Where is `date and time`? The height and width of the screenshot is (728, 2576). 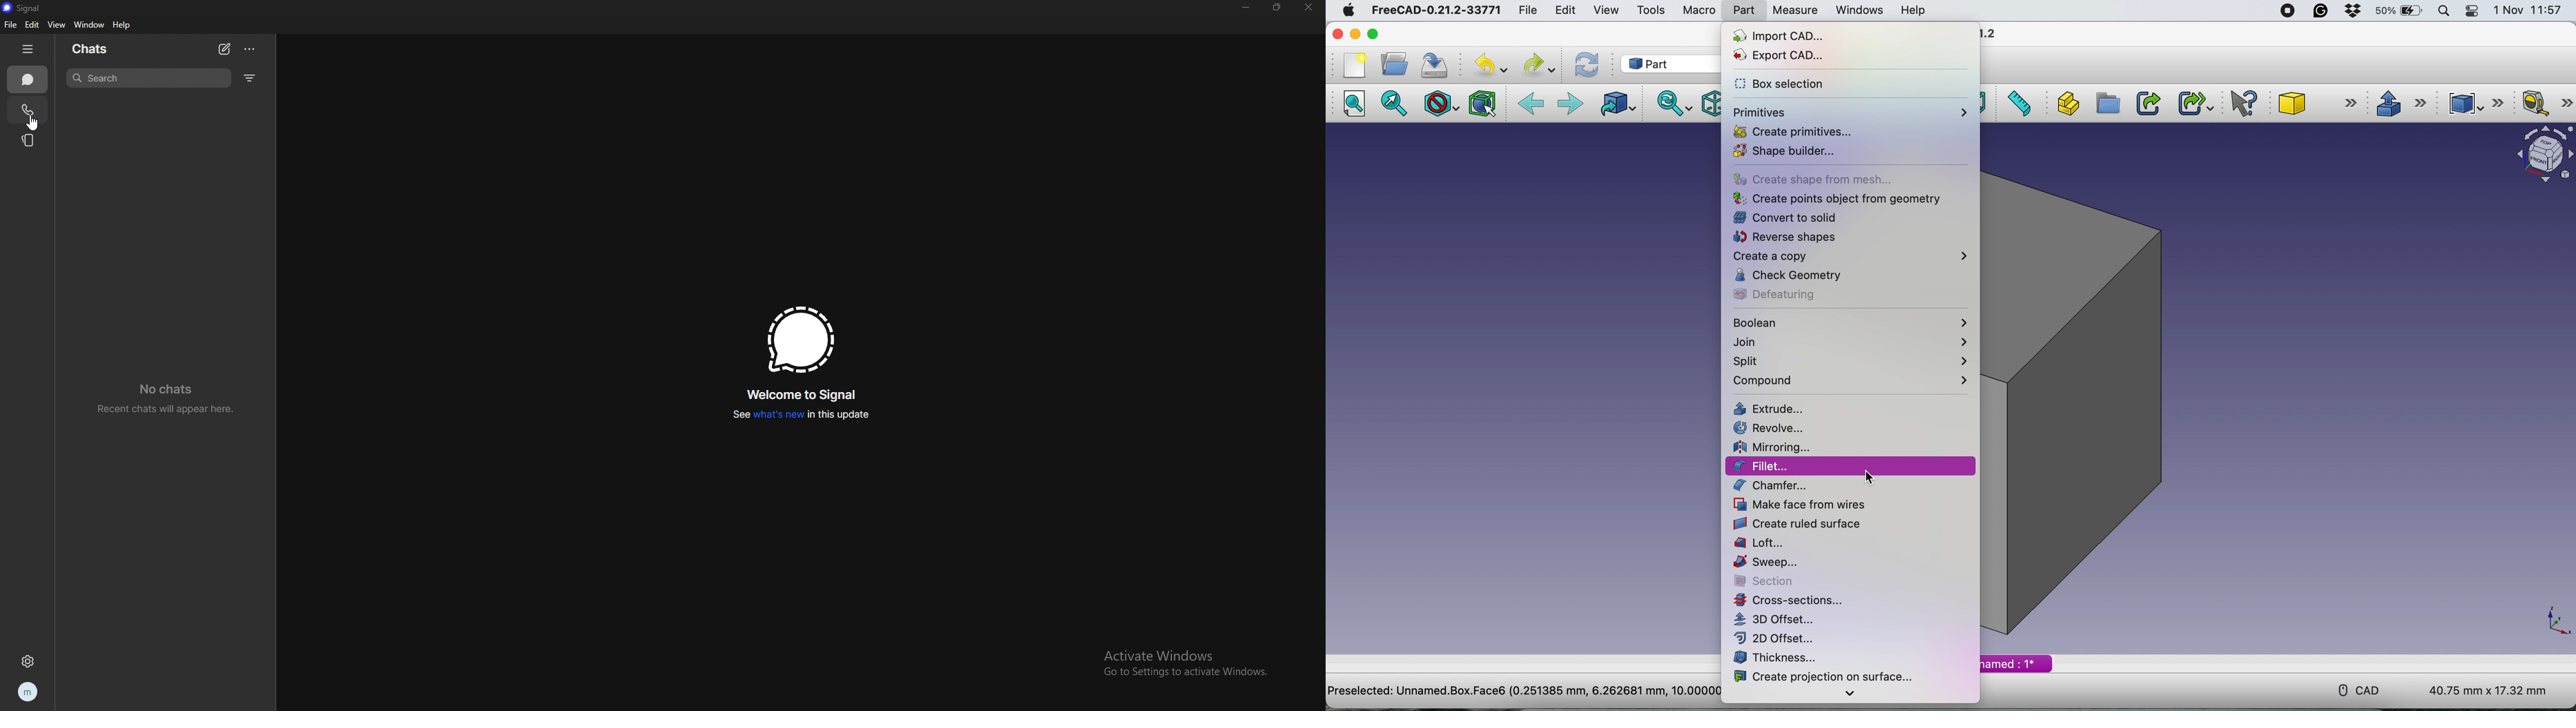 date and time is located at coordinates (2529, 10).